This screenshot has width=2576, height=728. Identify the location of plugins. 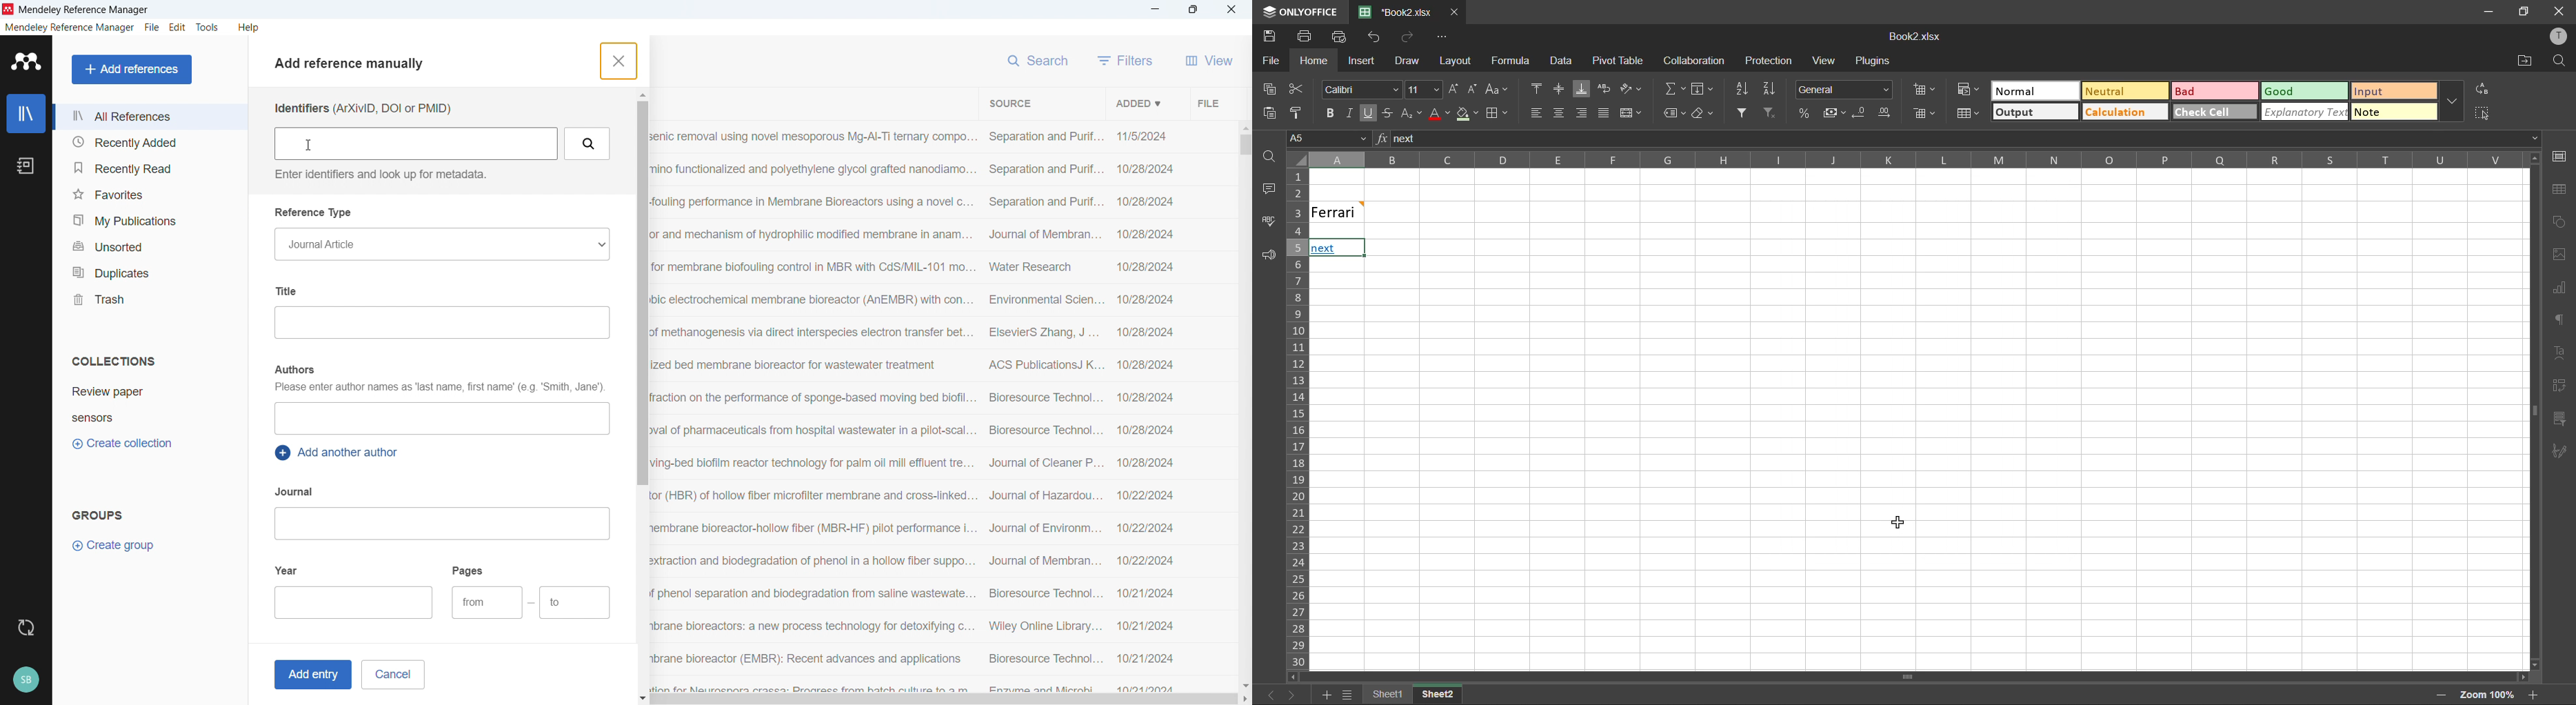
(1873, 63).